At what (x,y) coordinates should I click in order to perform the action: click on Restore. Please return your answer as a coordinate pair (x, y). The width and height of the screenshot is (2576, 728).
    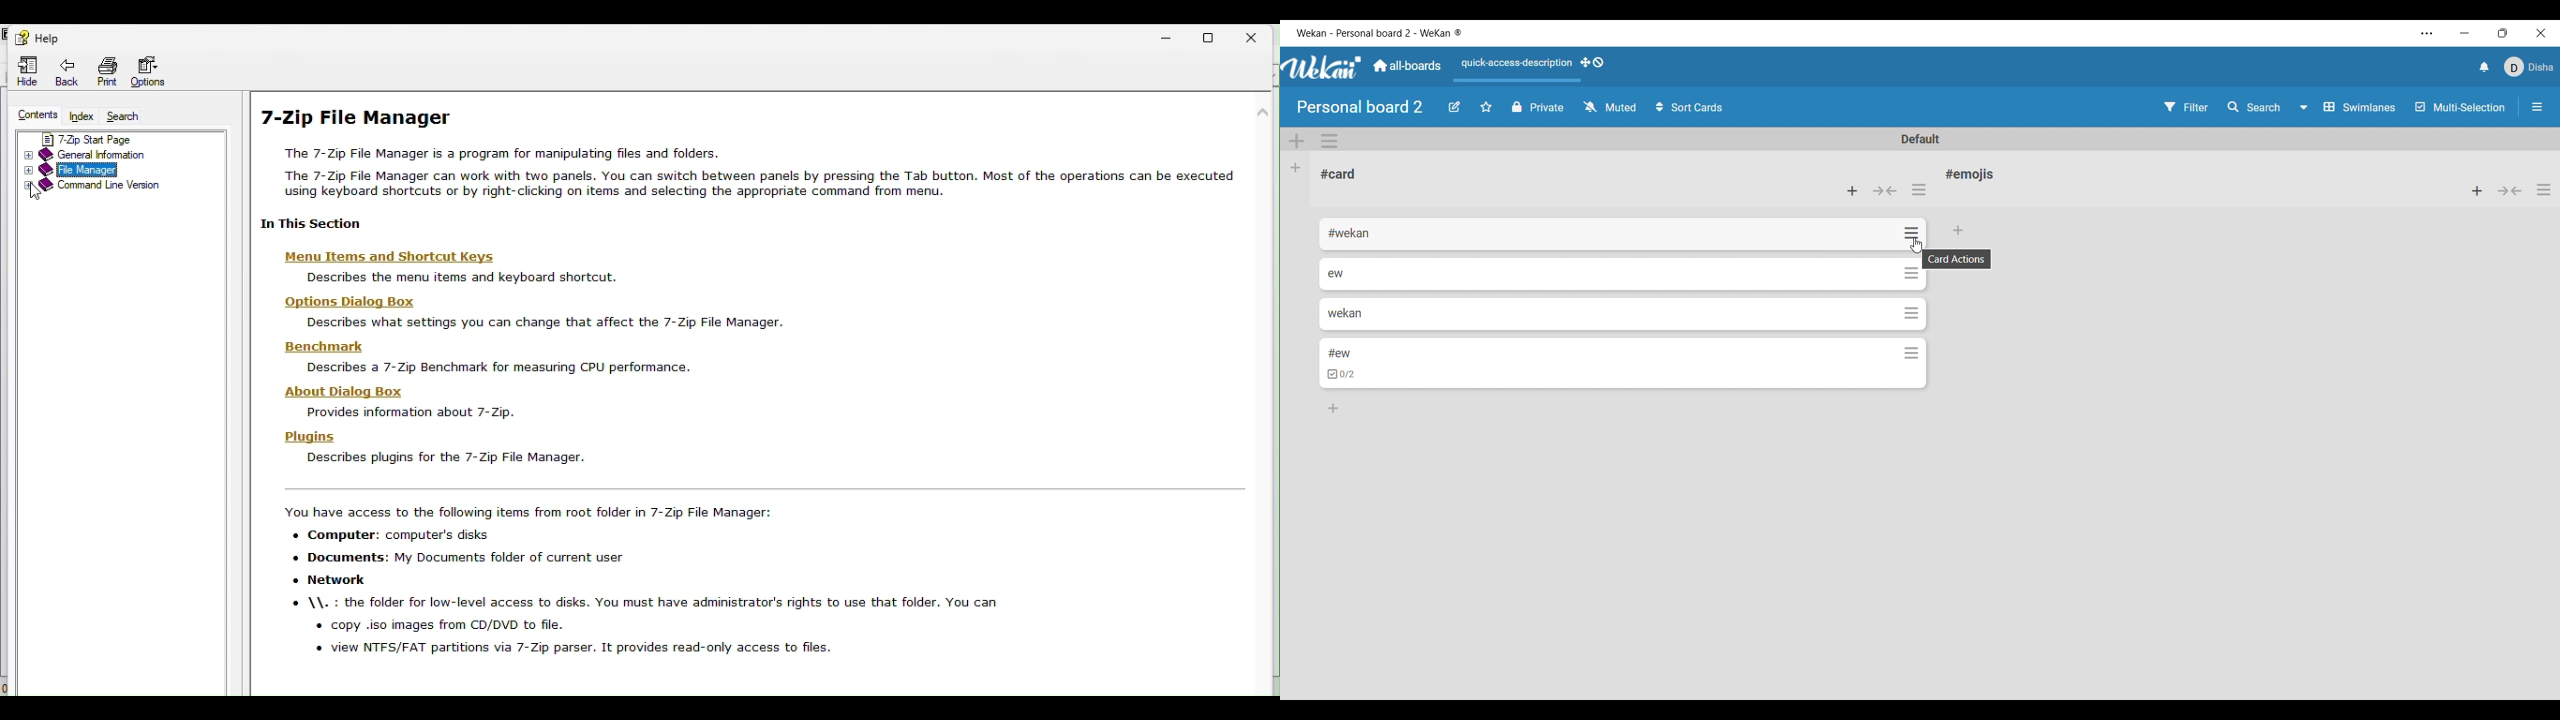
    Looking at the image, I should click on (1211, 37).